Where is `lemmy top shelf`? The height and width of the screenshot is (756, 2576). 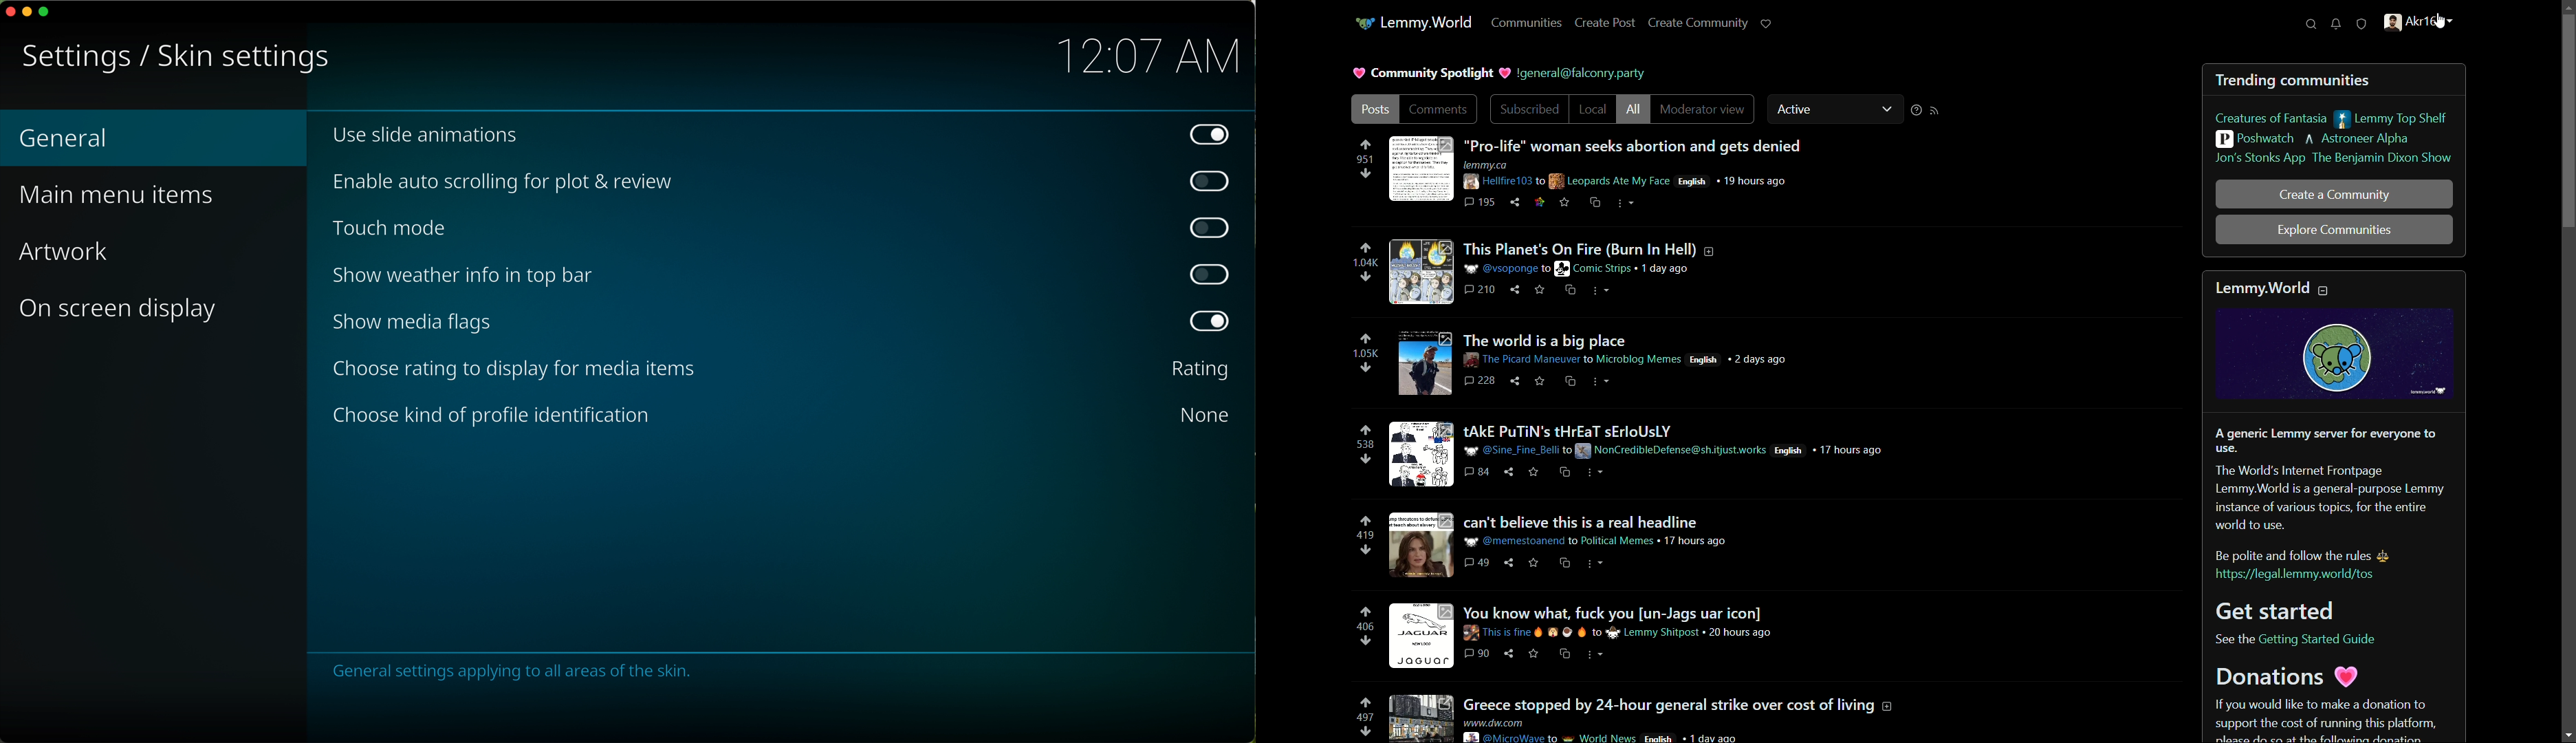 lemmy top shelf is located at coordinates (2392, 120).